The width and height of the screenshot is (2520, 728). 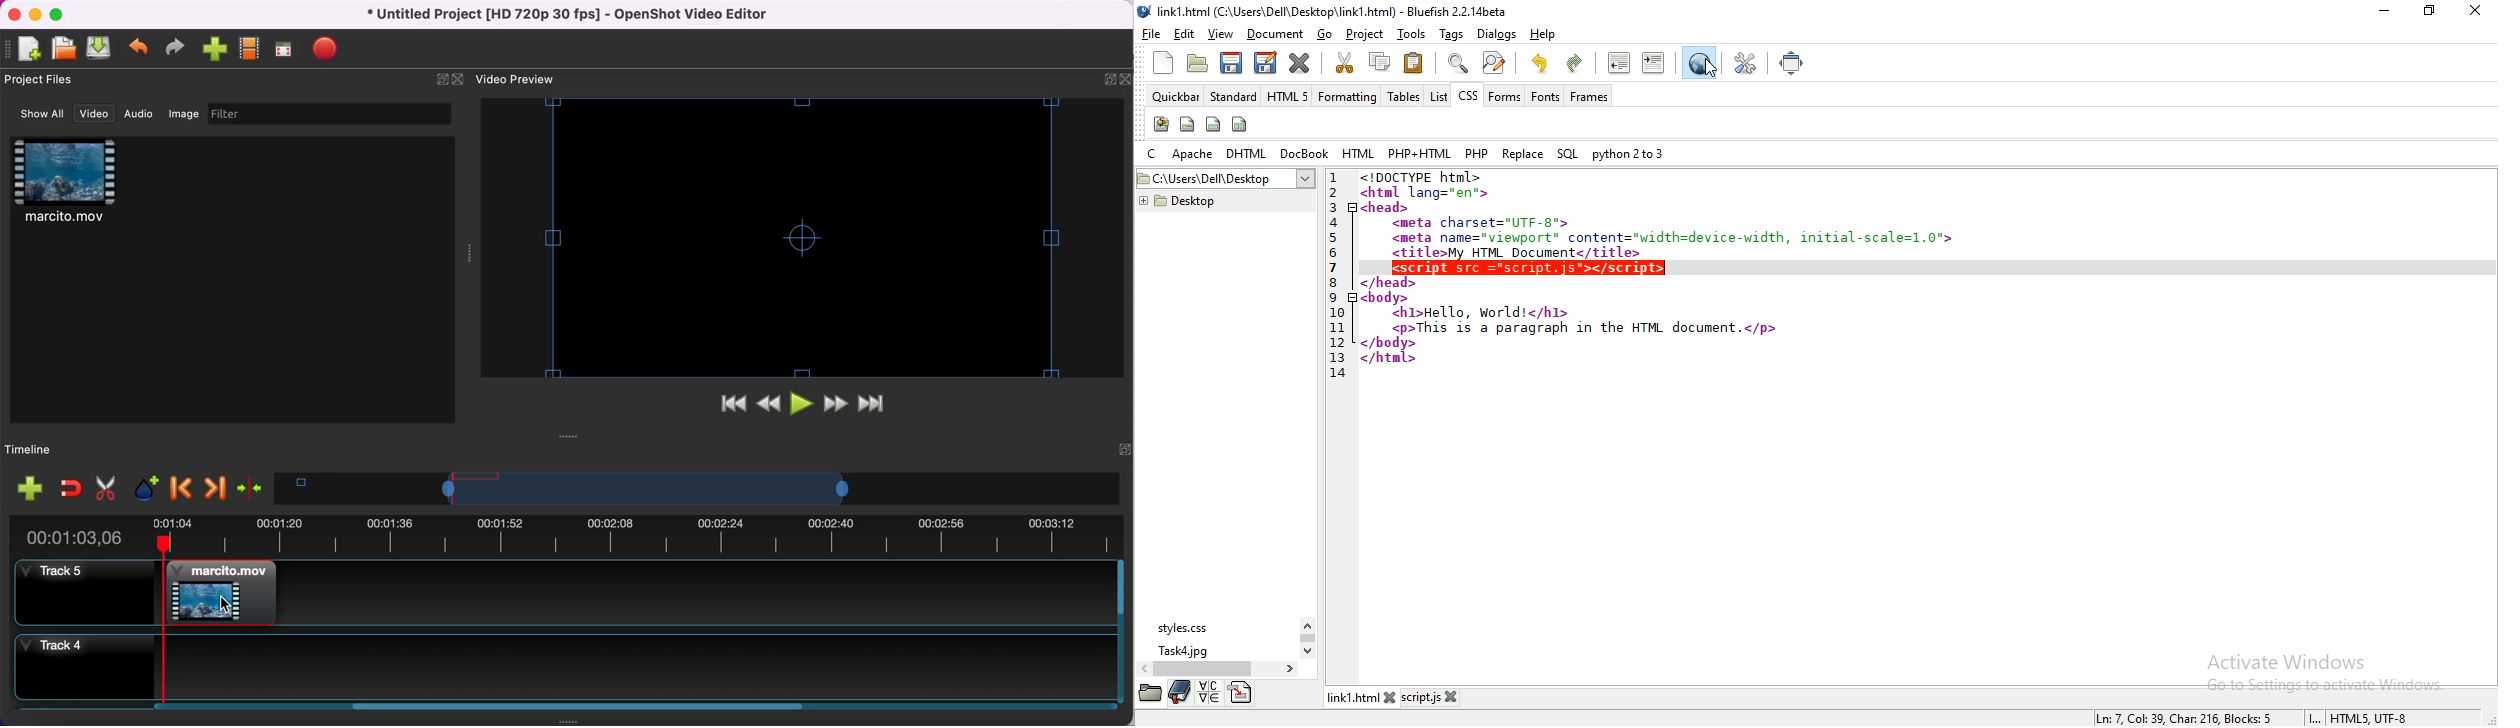 I want to click on styles, so click(x=1188, y=626).